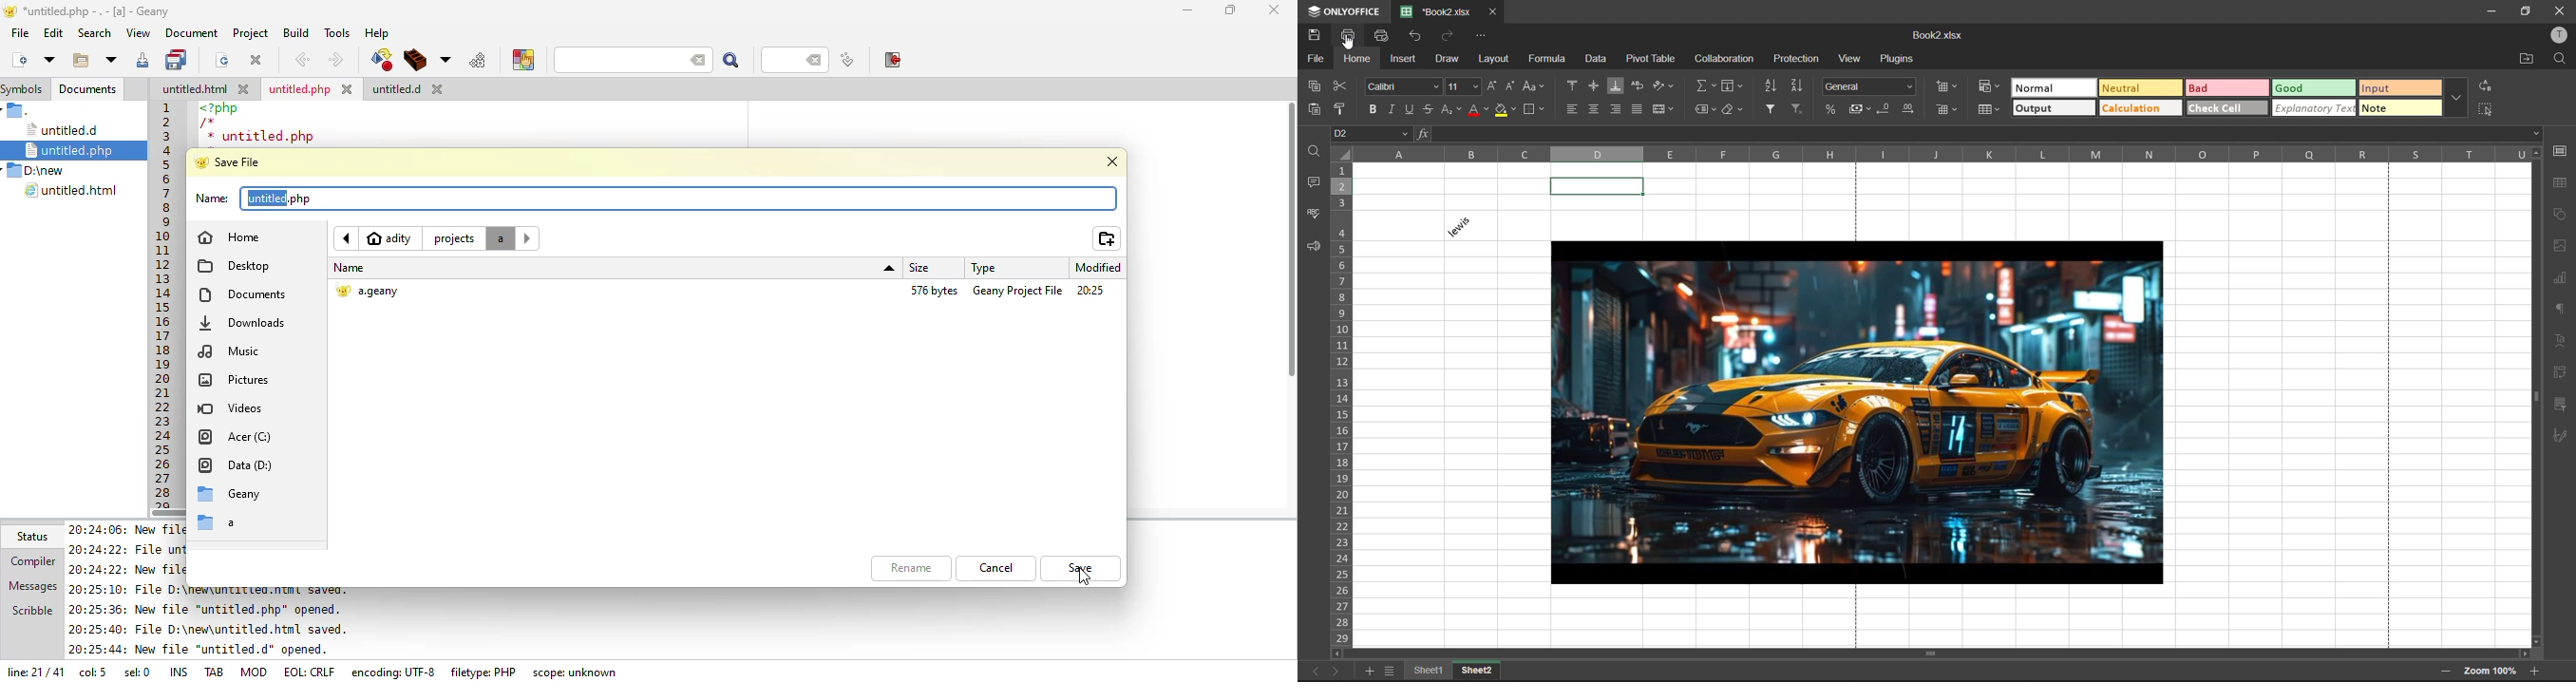 The image size is (2576, 700). What do you see at coordinates (1852, 59) in the screenshot?
I see `view` at bounding box center [1852, 59].